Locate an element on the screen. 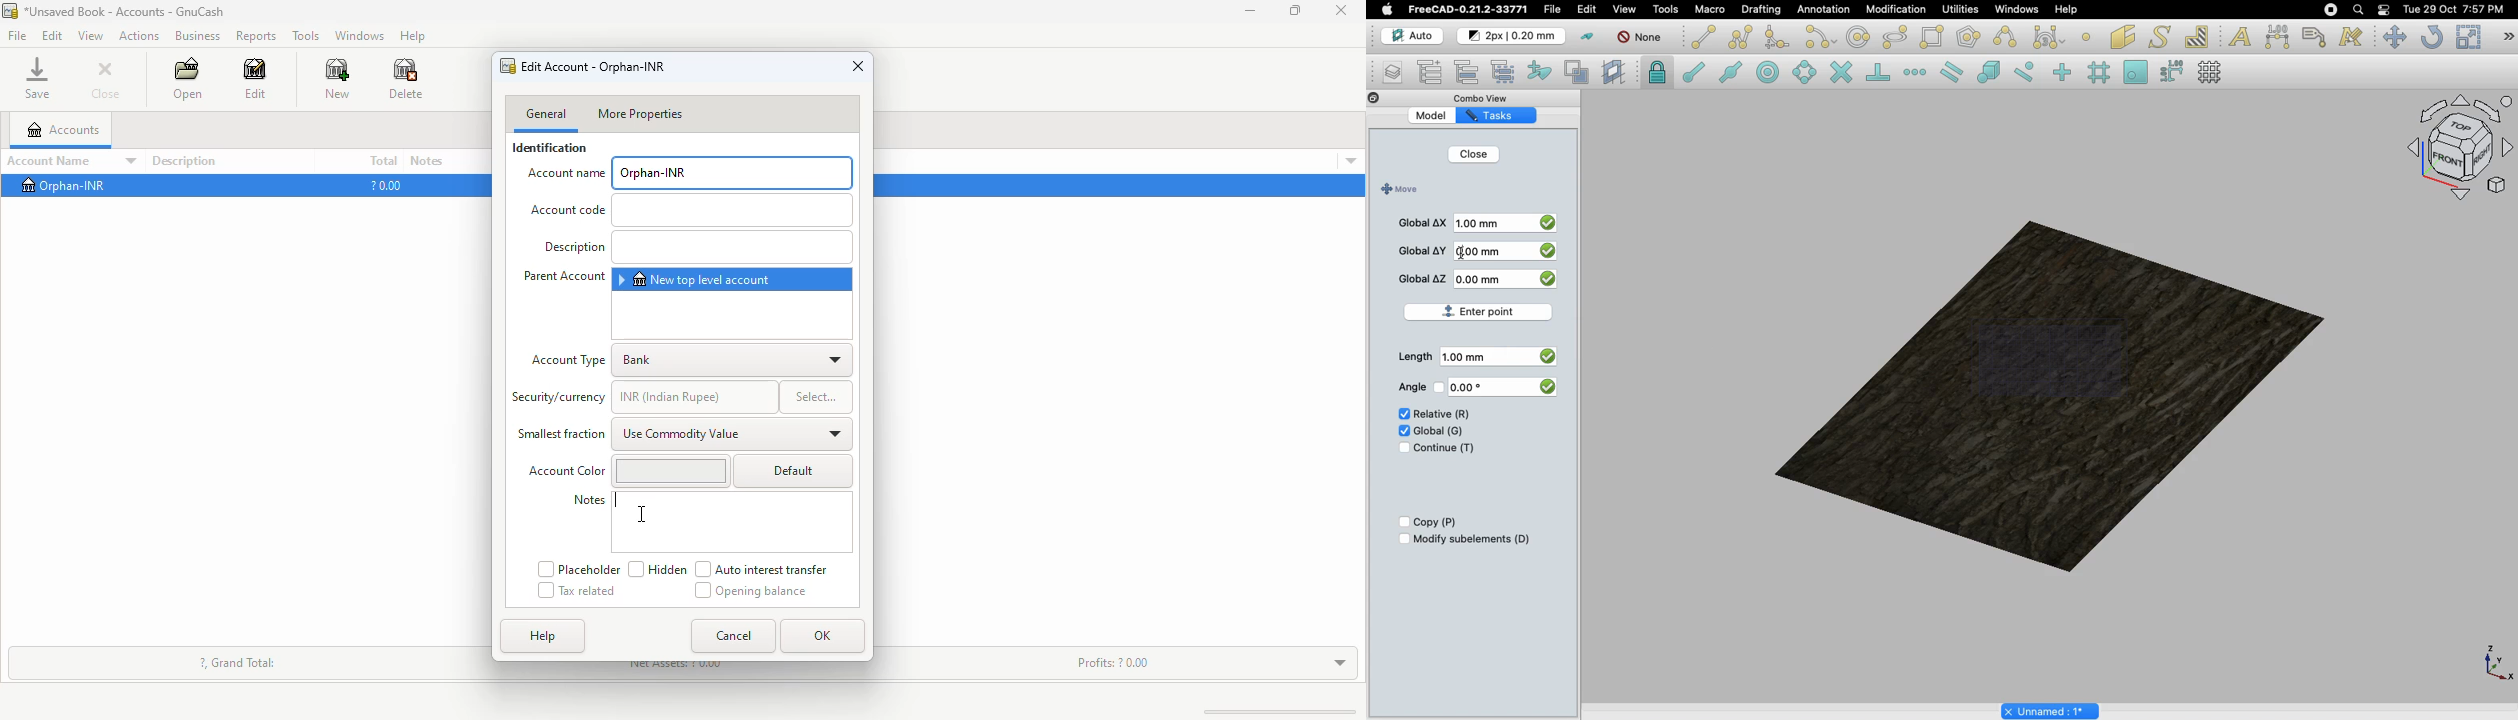 Image resolution: width=2520 pixels, height=728 pixels. 0.00 mm is located at coordinates (1473, 357).